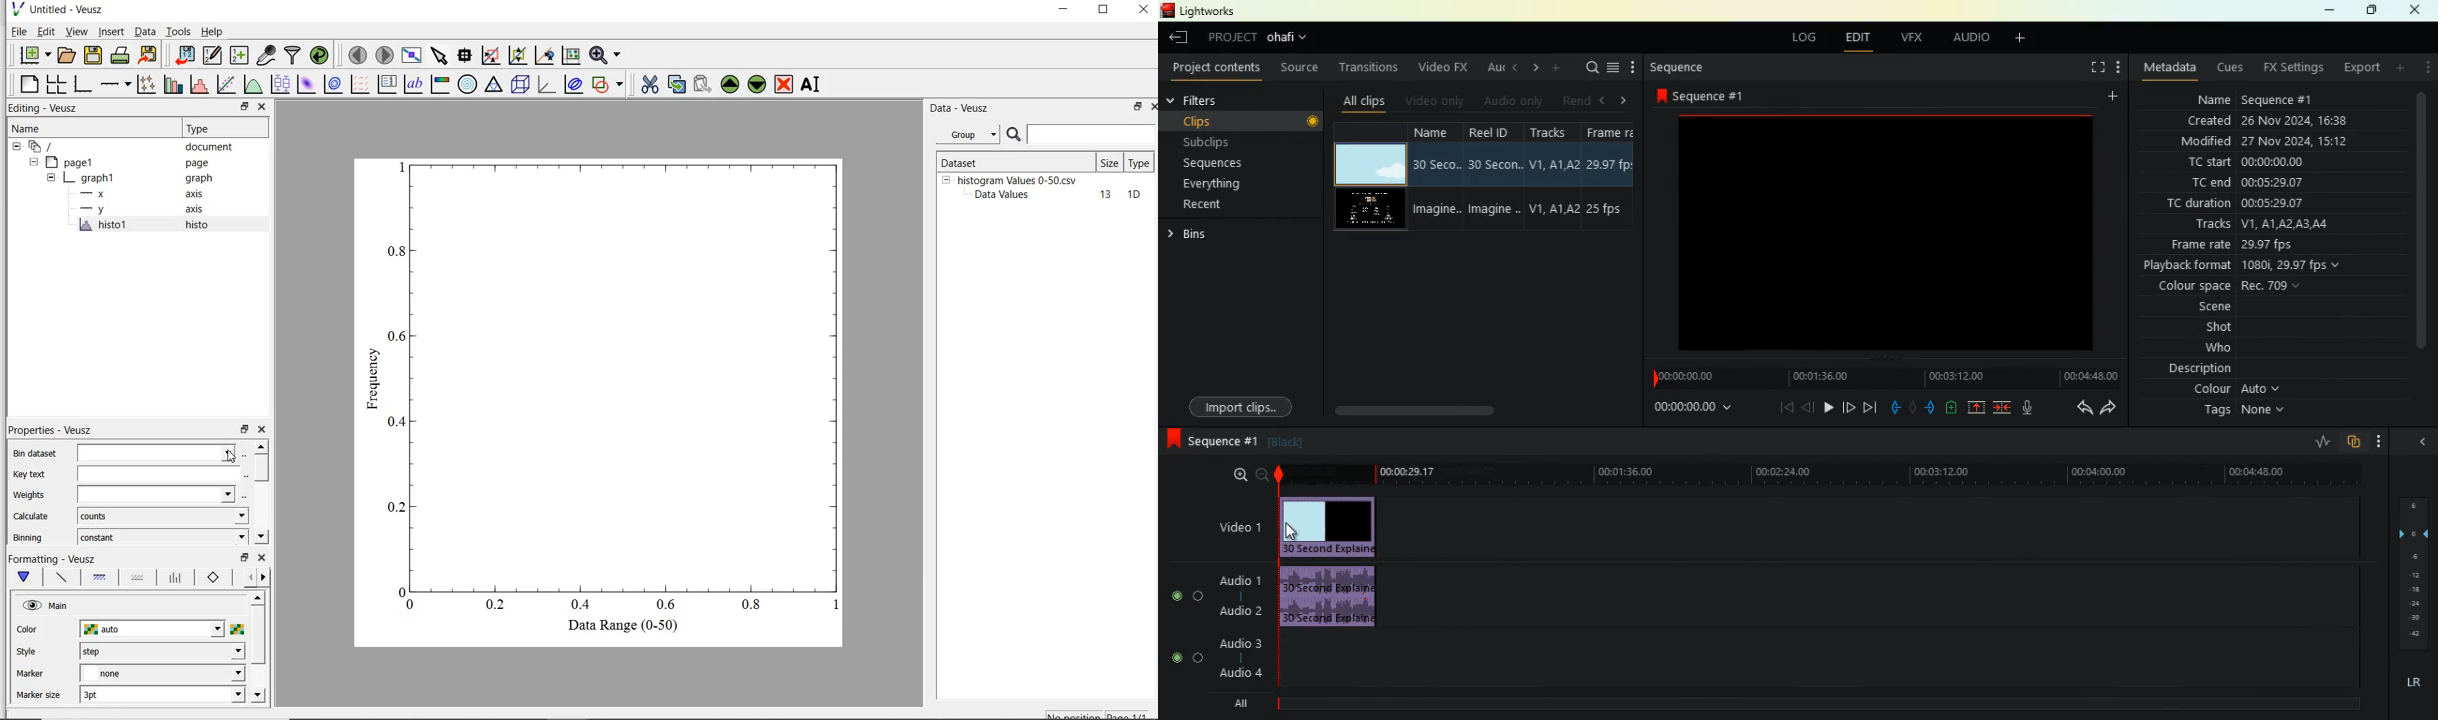 This screenshot has height=728, width=2464. What do you see at coordinates (2414, 573) in the screenshot?
I see `layers` at bounding box center [2414, 573].